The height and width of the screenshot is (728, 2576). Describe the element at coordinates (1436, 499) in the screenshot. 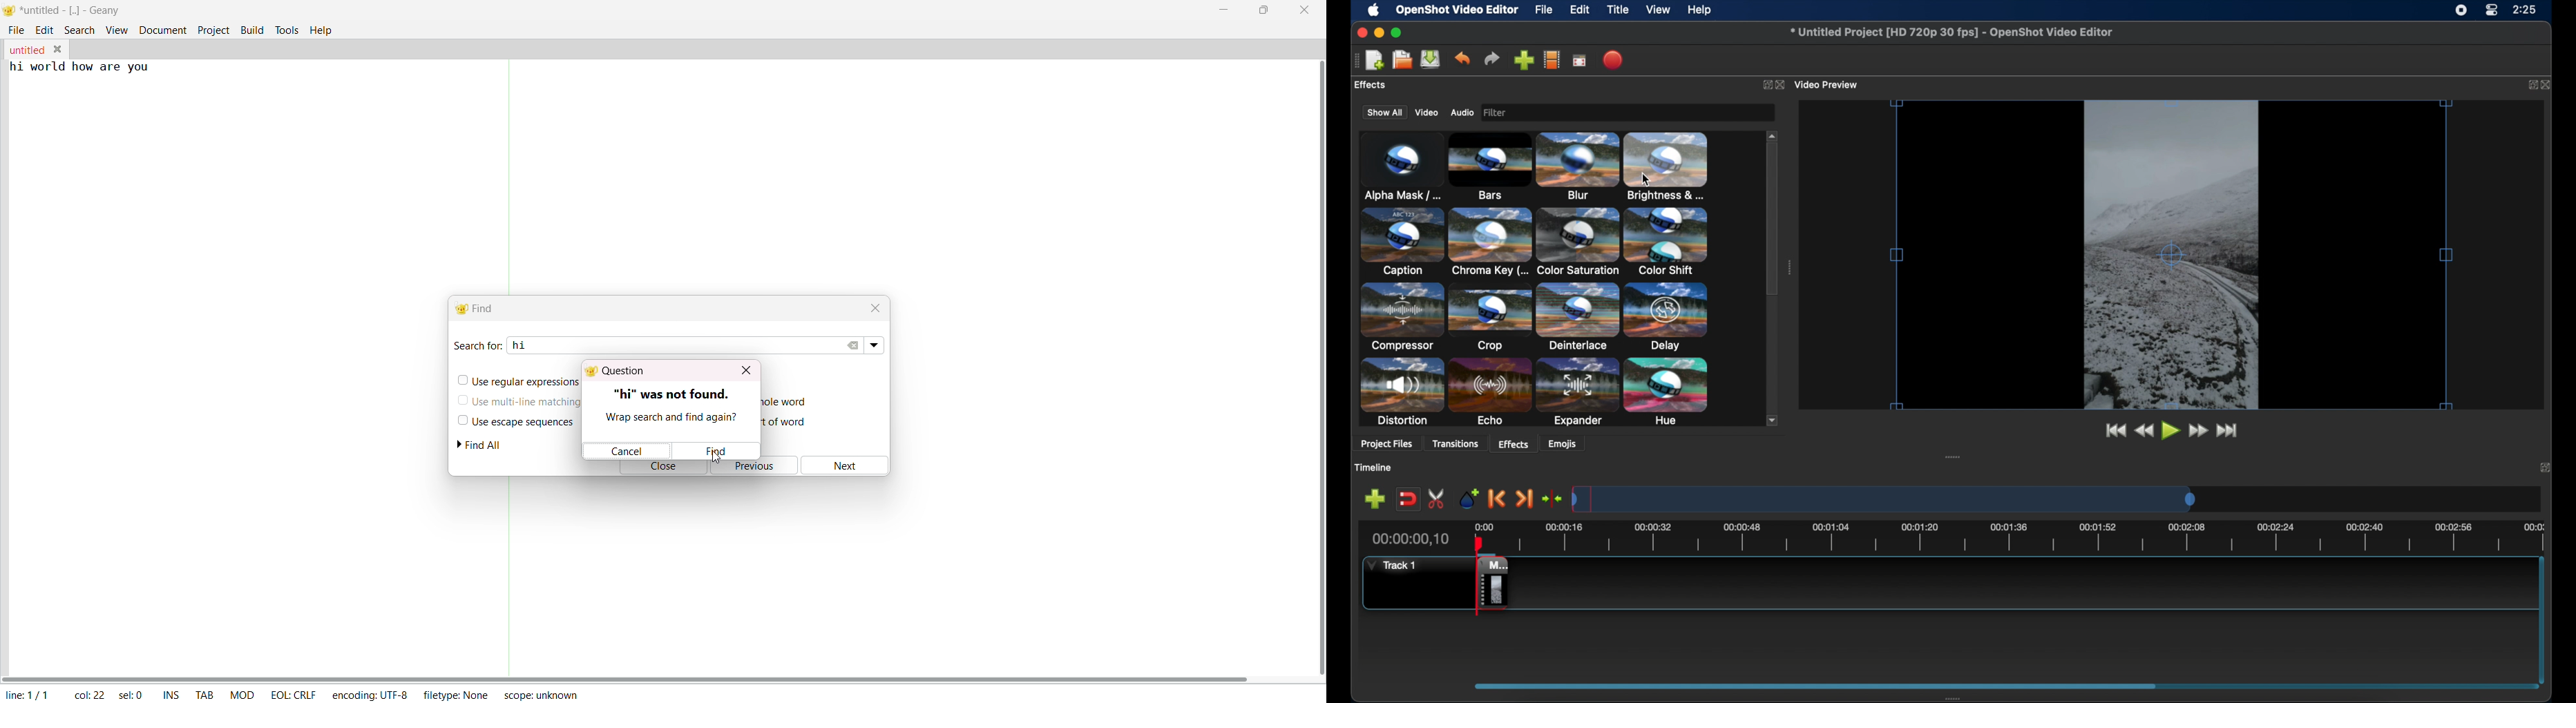

I see `enable razor` at that location.